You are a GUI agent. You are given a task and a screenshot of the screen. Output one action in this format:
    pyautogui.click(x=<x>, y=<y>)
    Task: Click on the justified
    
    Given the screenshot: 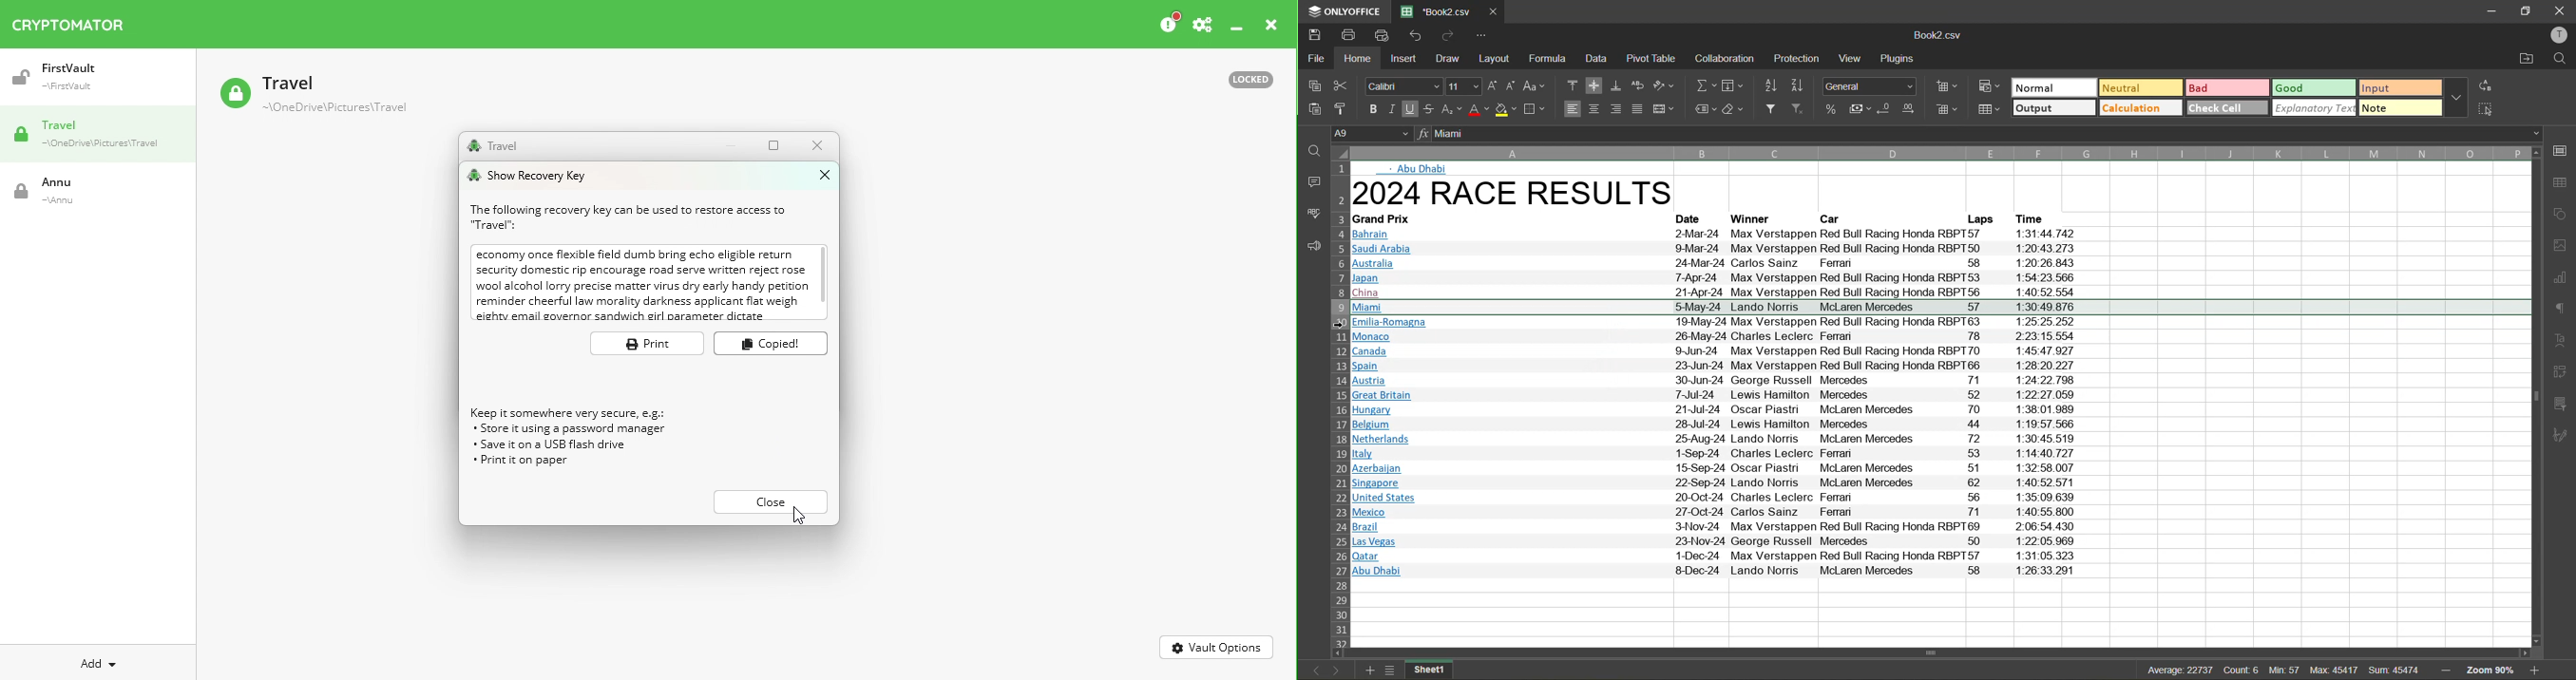 What is the action you would take?
    pyautogui.click(x=1638, y=109)
    